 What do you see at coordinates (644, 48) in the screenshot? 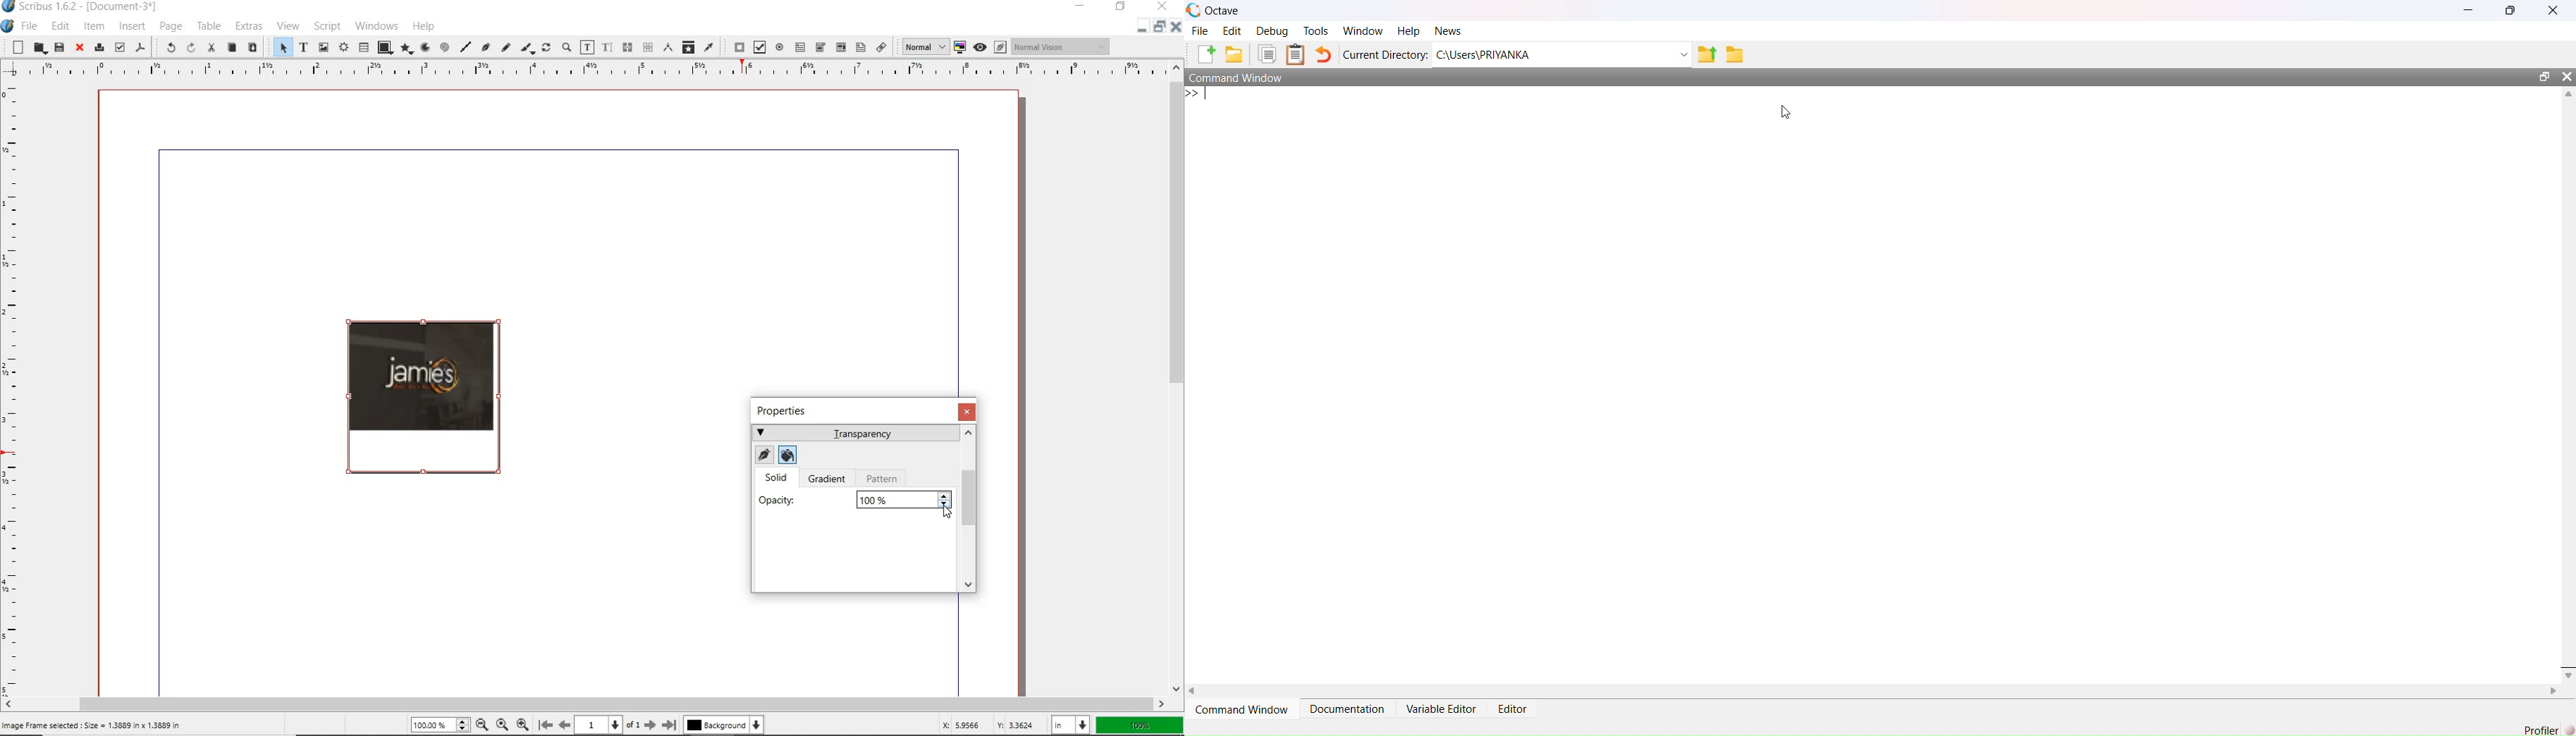
I see `unlink text frames` at bounding box center [644, 48].